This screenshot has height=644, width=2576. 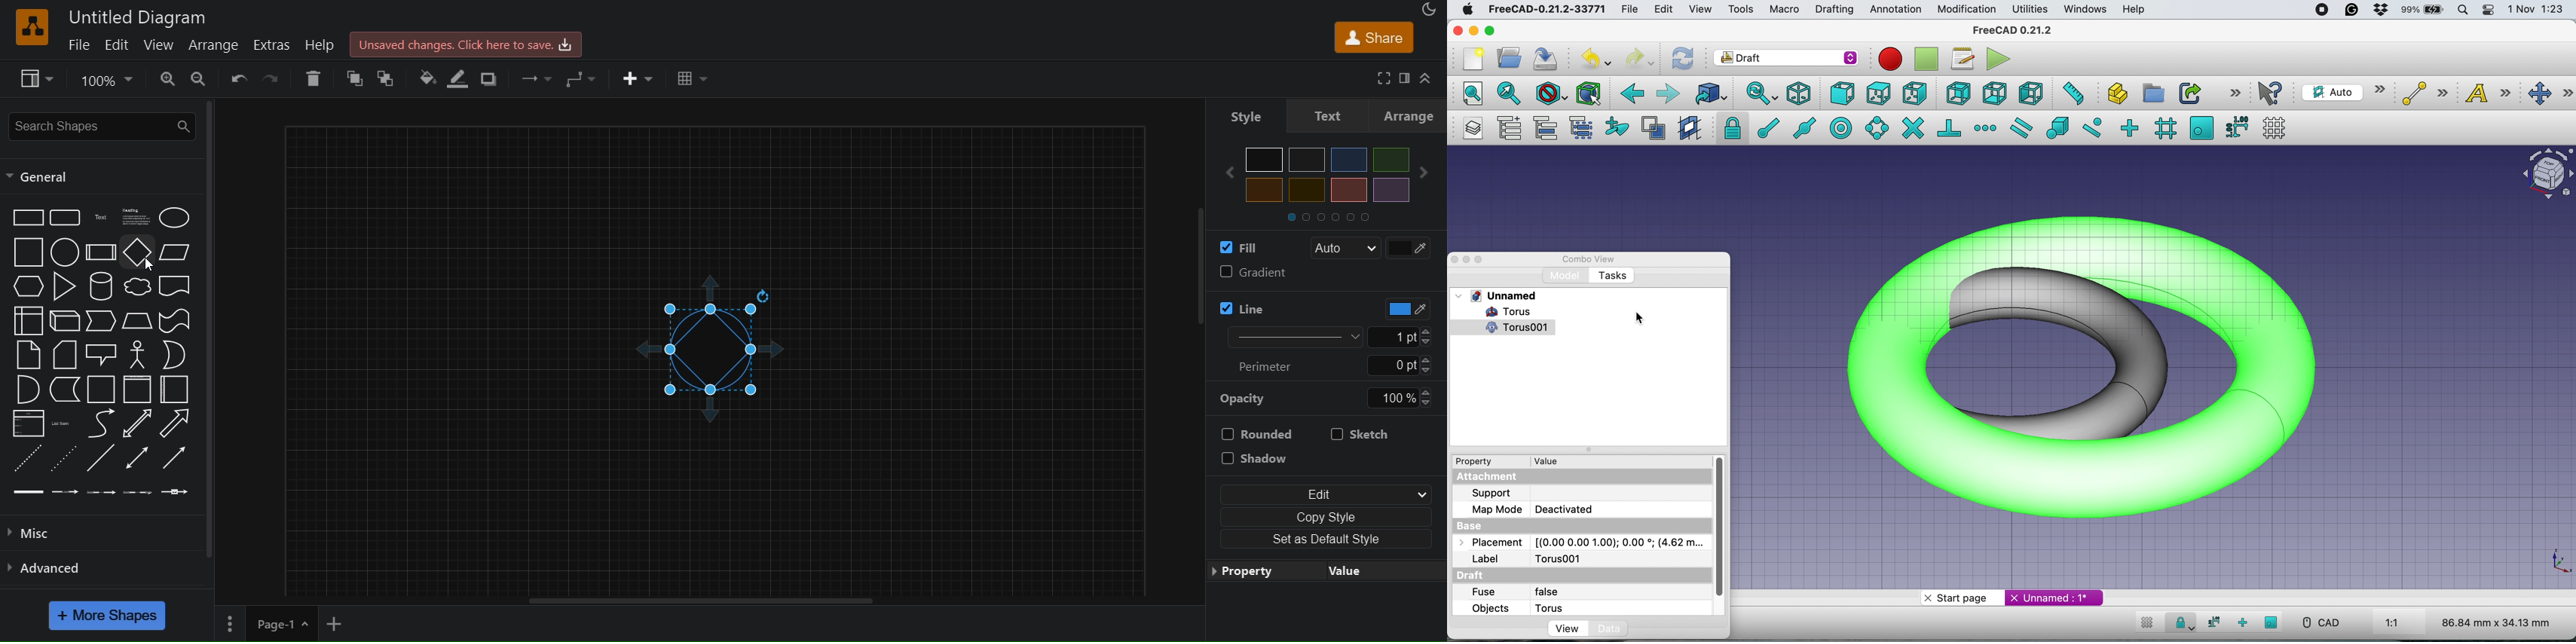 I want to click on spotlight search, so click(x=2465, y=9).